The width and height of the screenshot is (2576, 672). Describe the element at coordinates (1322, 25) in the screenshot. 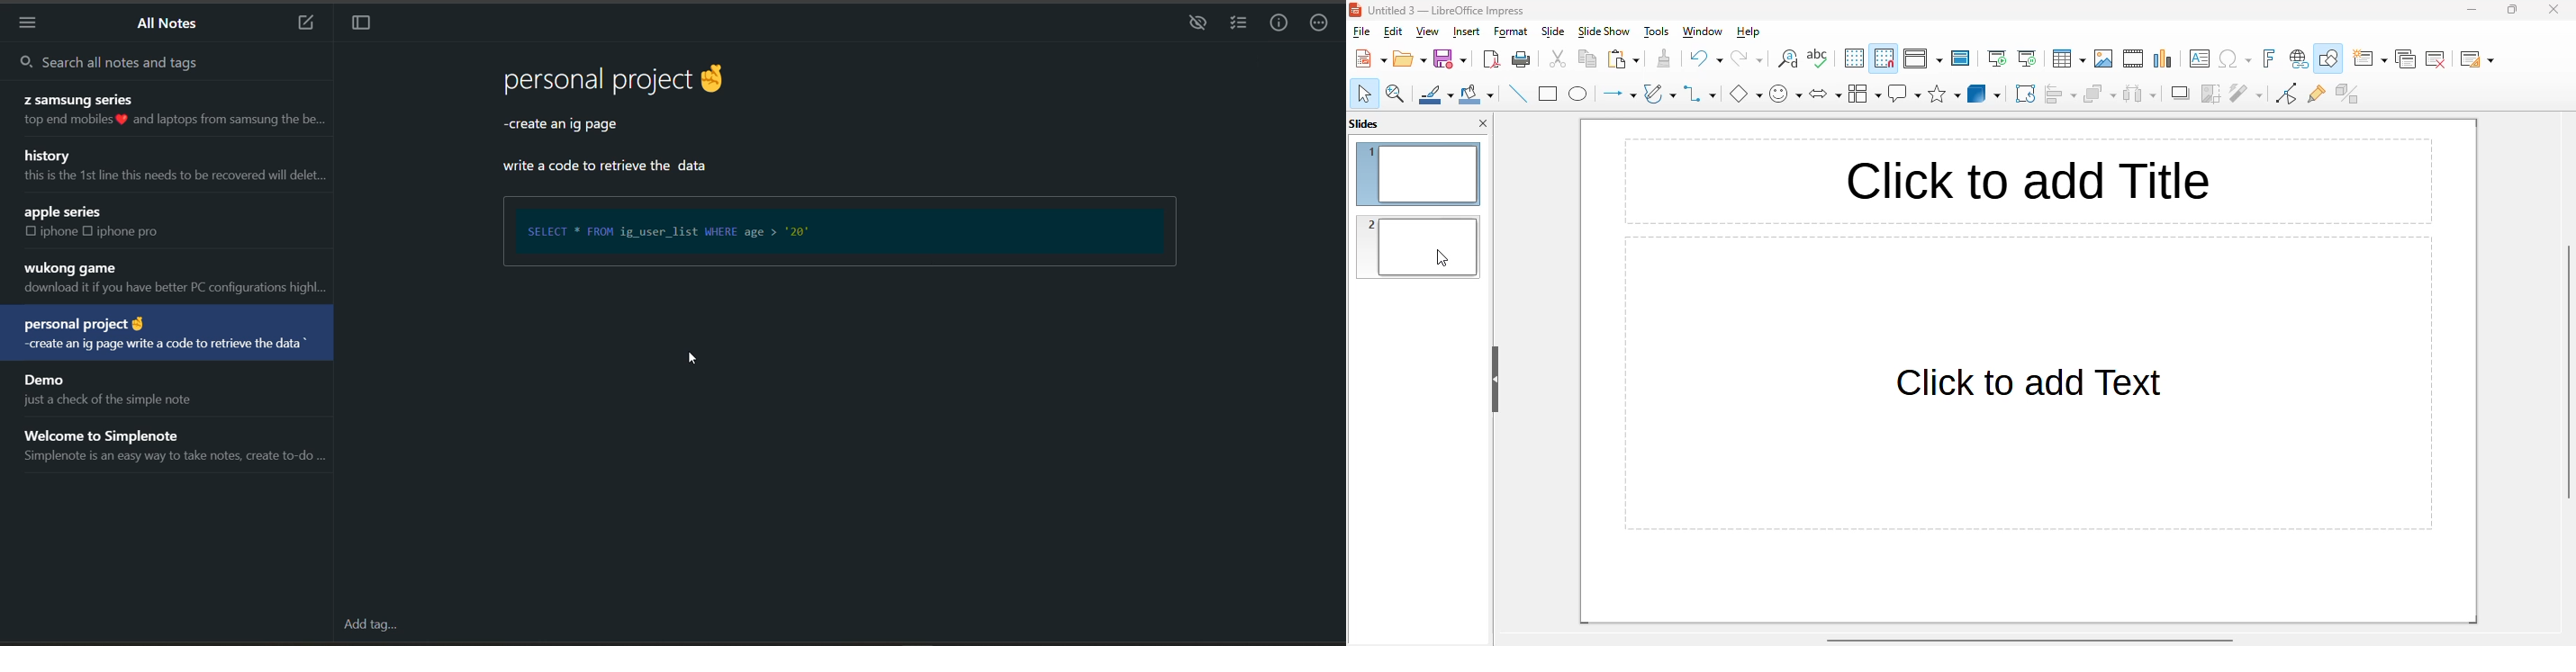

I see `actions` at that location.